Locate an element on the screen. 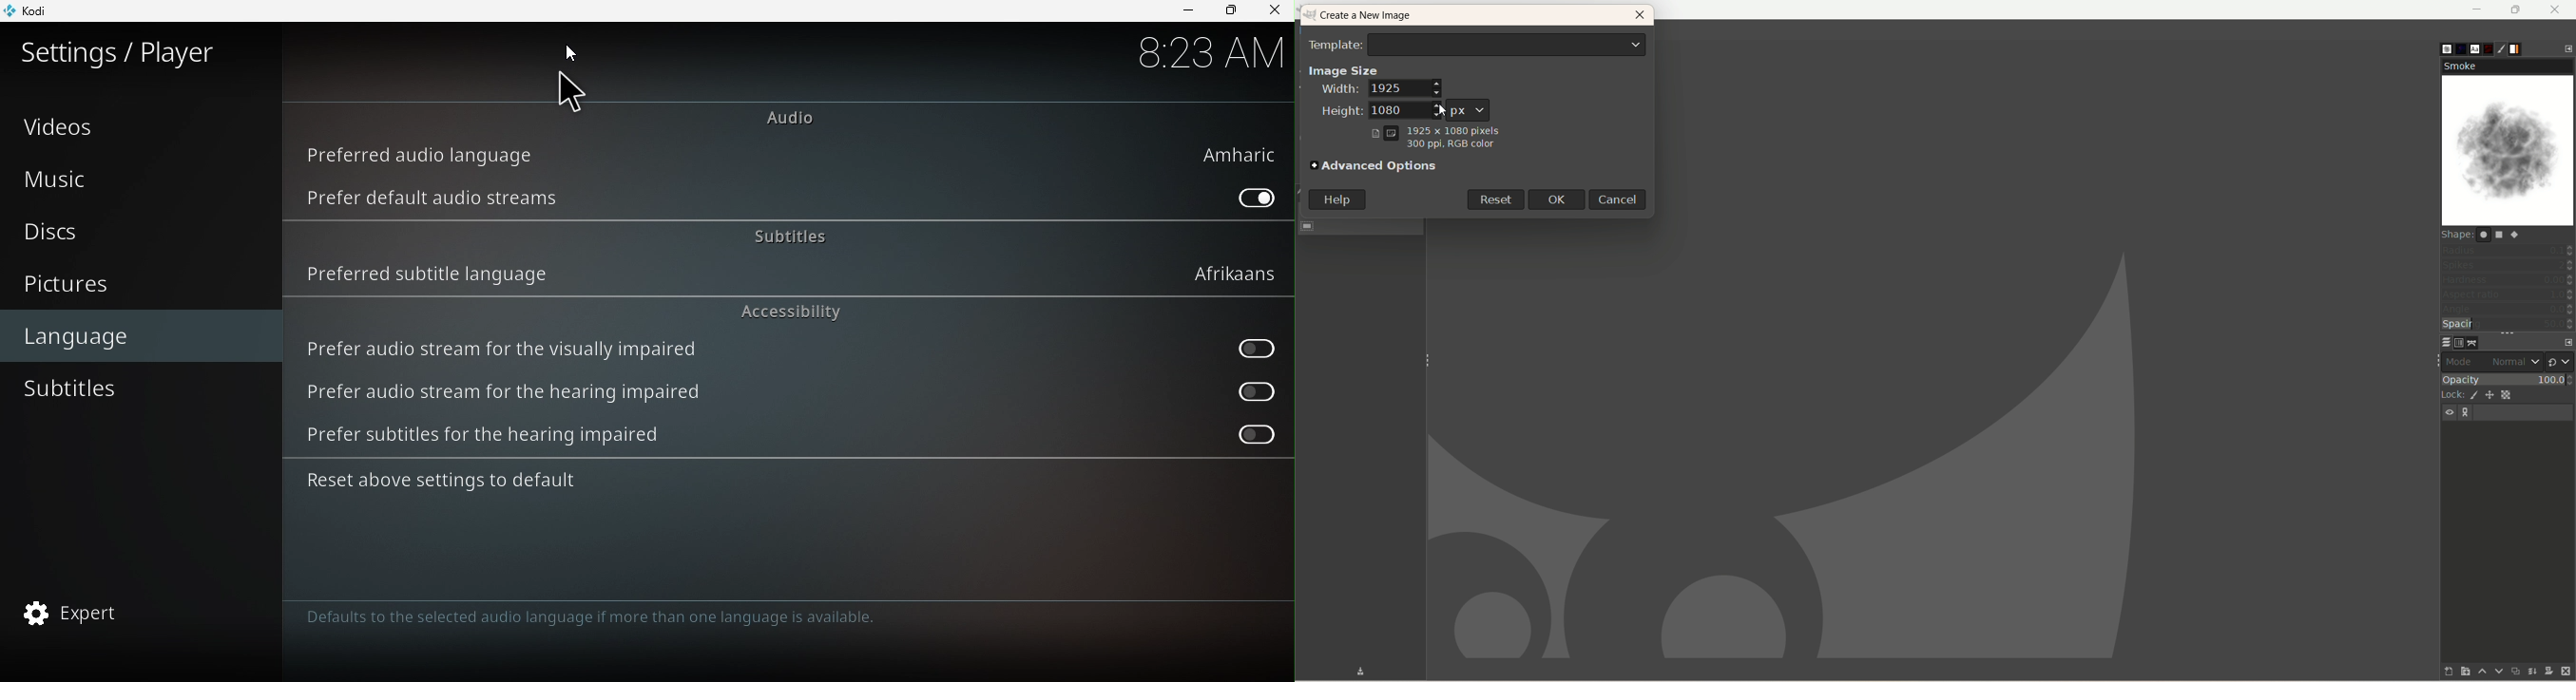 The image size is (2576, 700). close is located at coordinates (2556, 9).